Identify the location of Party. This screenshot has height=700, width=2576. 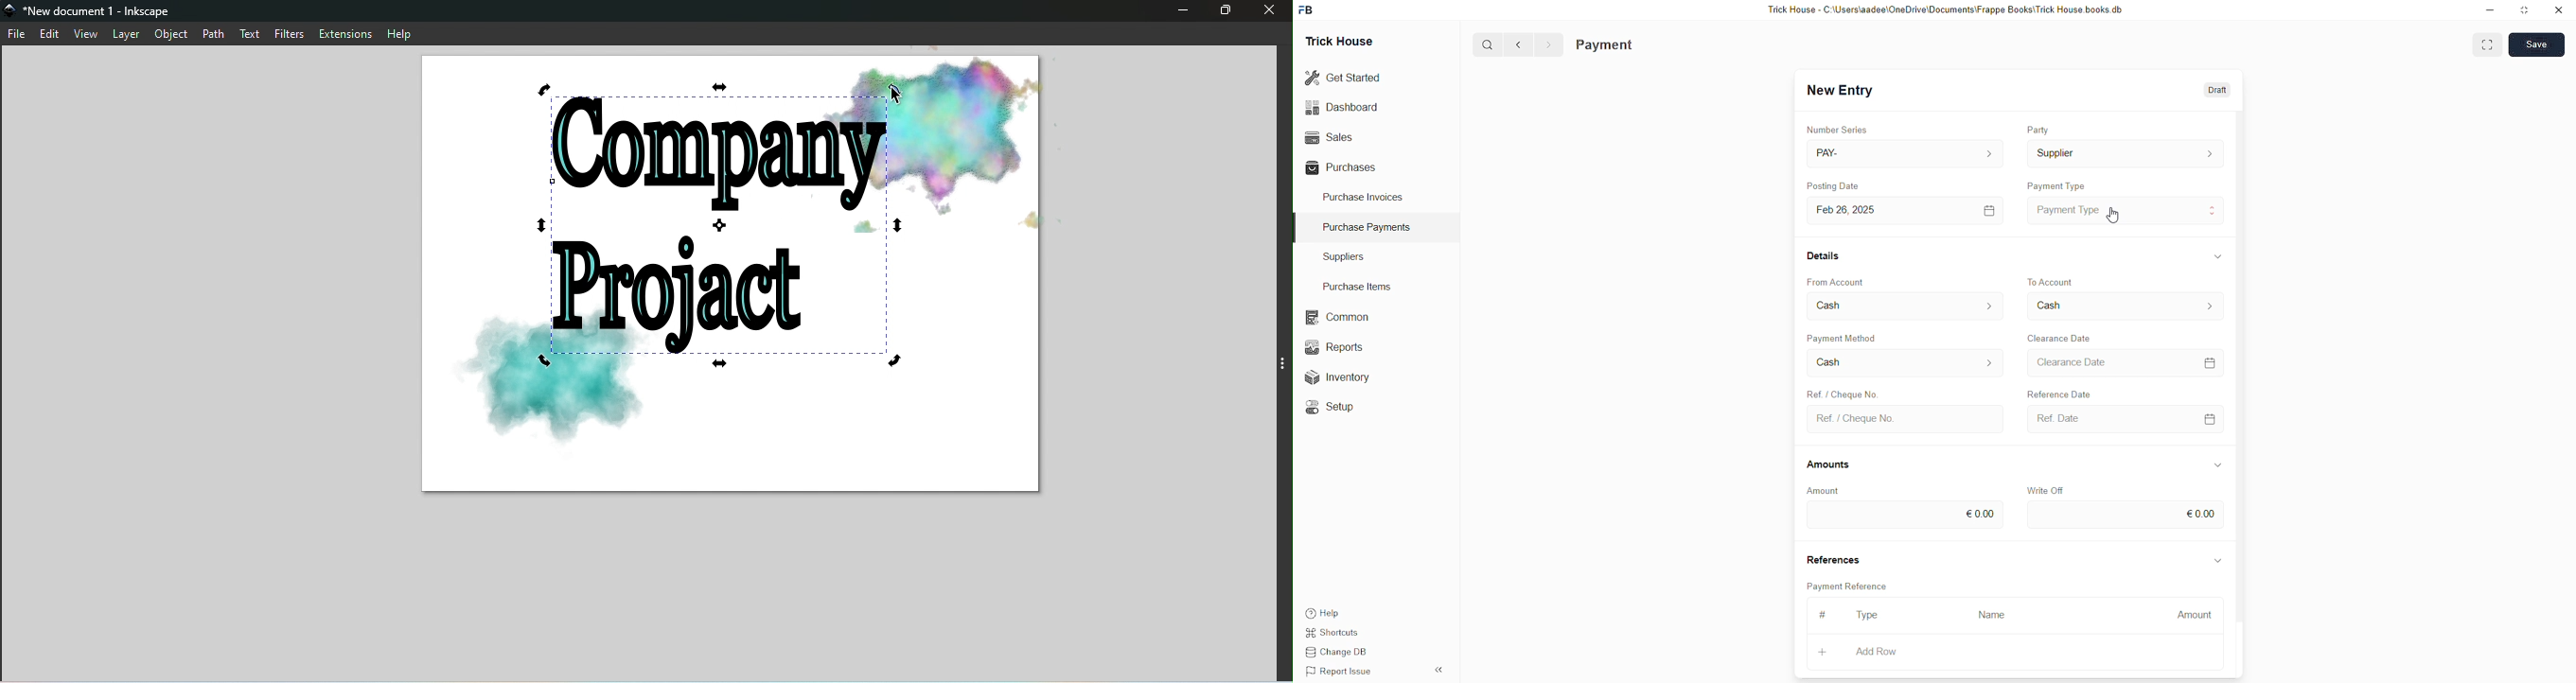
(2040, 130).